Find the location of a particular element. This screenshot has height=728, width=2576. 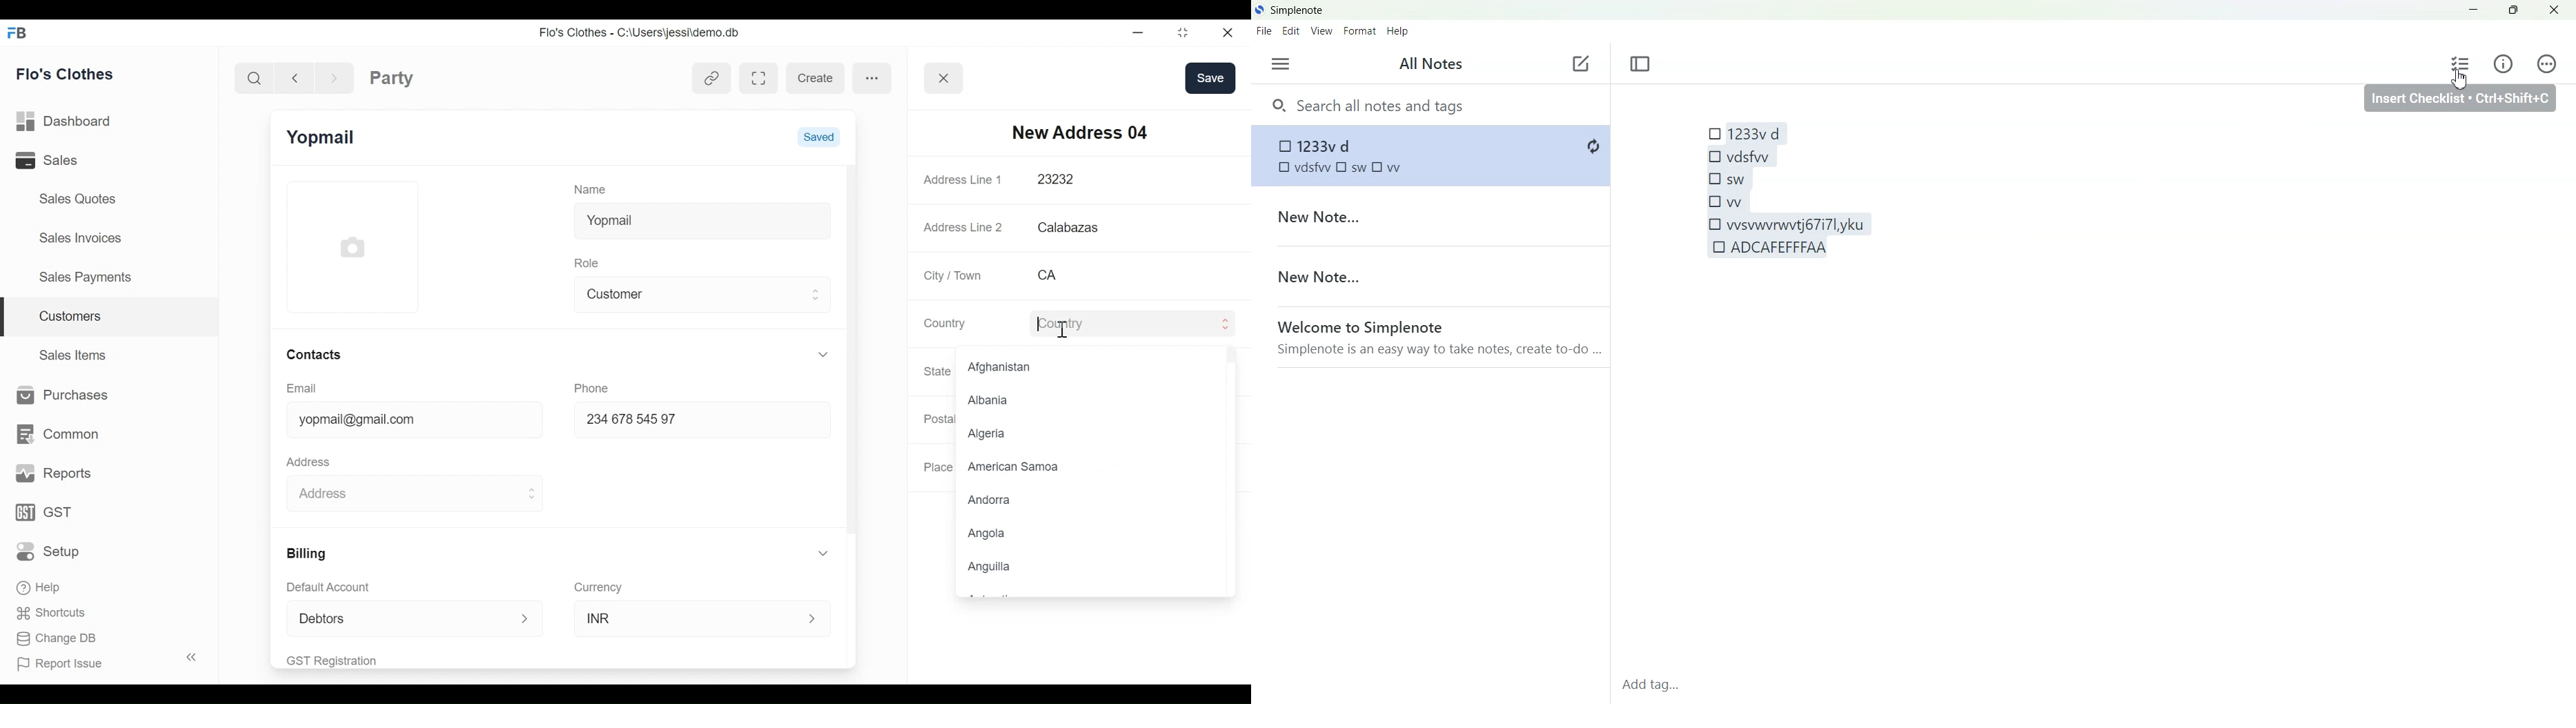

save is located at coordinates (1210, 78).